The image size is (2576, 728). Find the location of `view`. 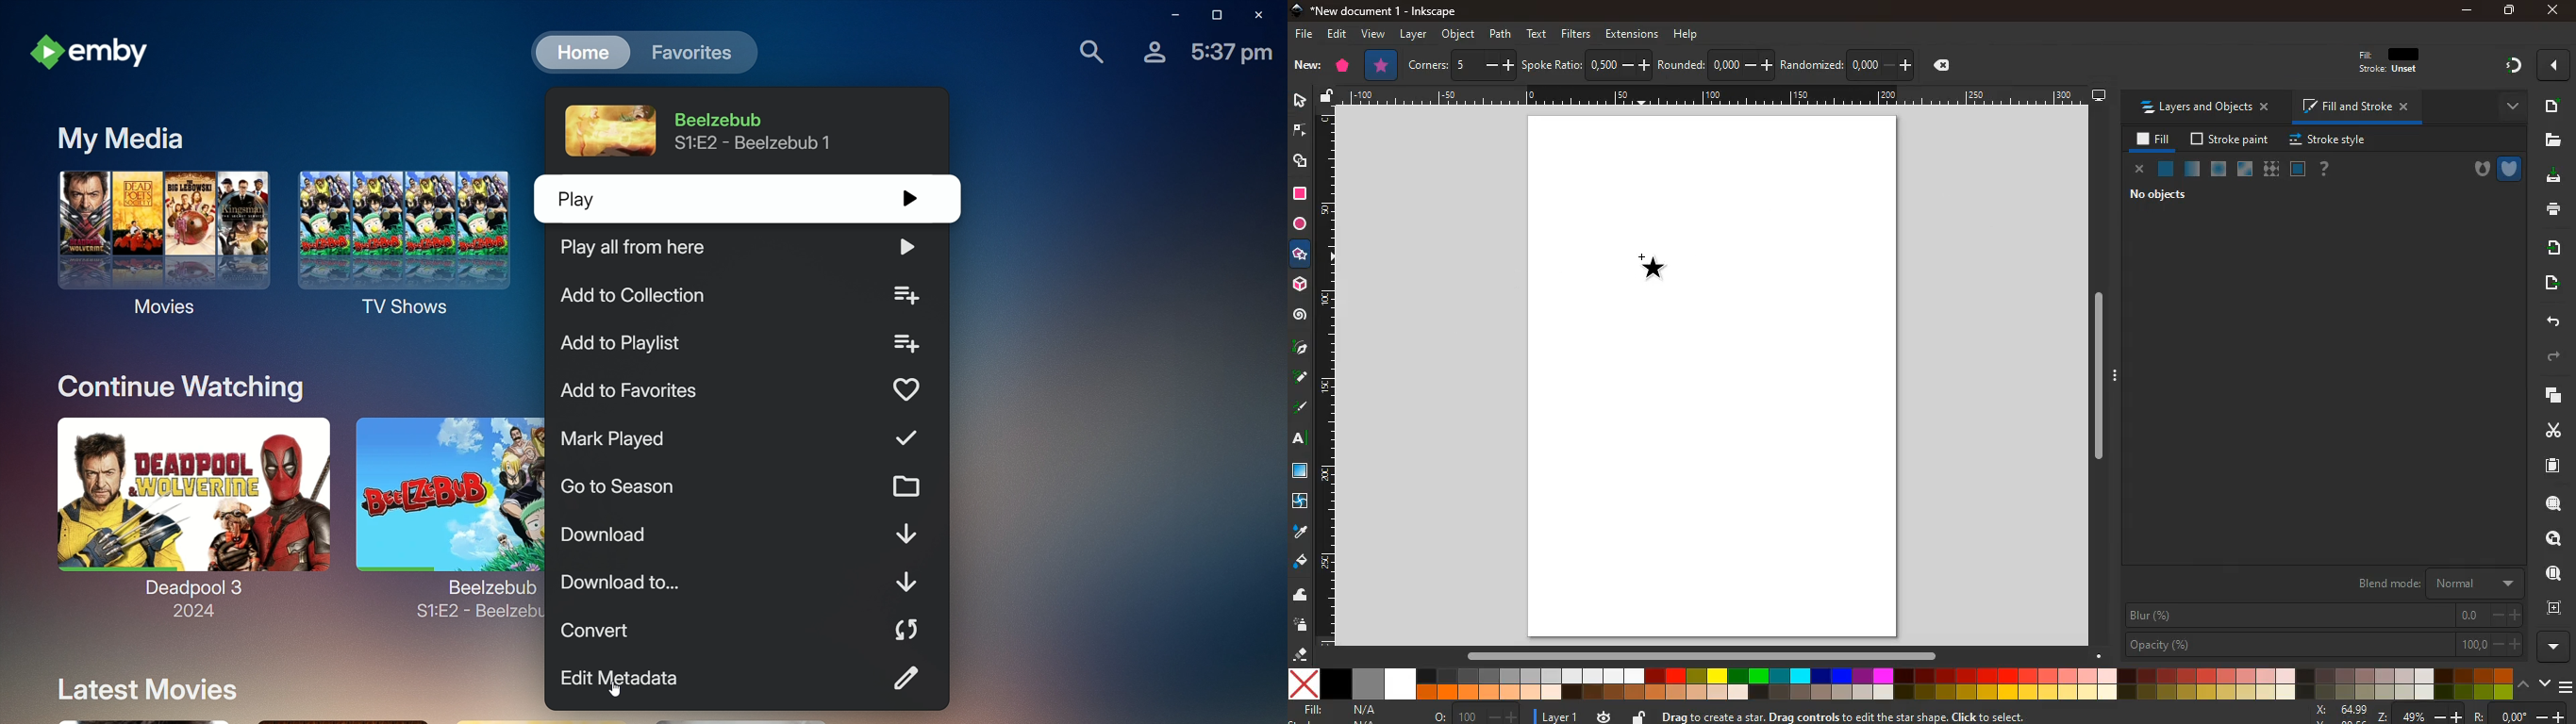

view is located at coordinates (1375, 34).